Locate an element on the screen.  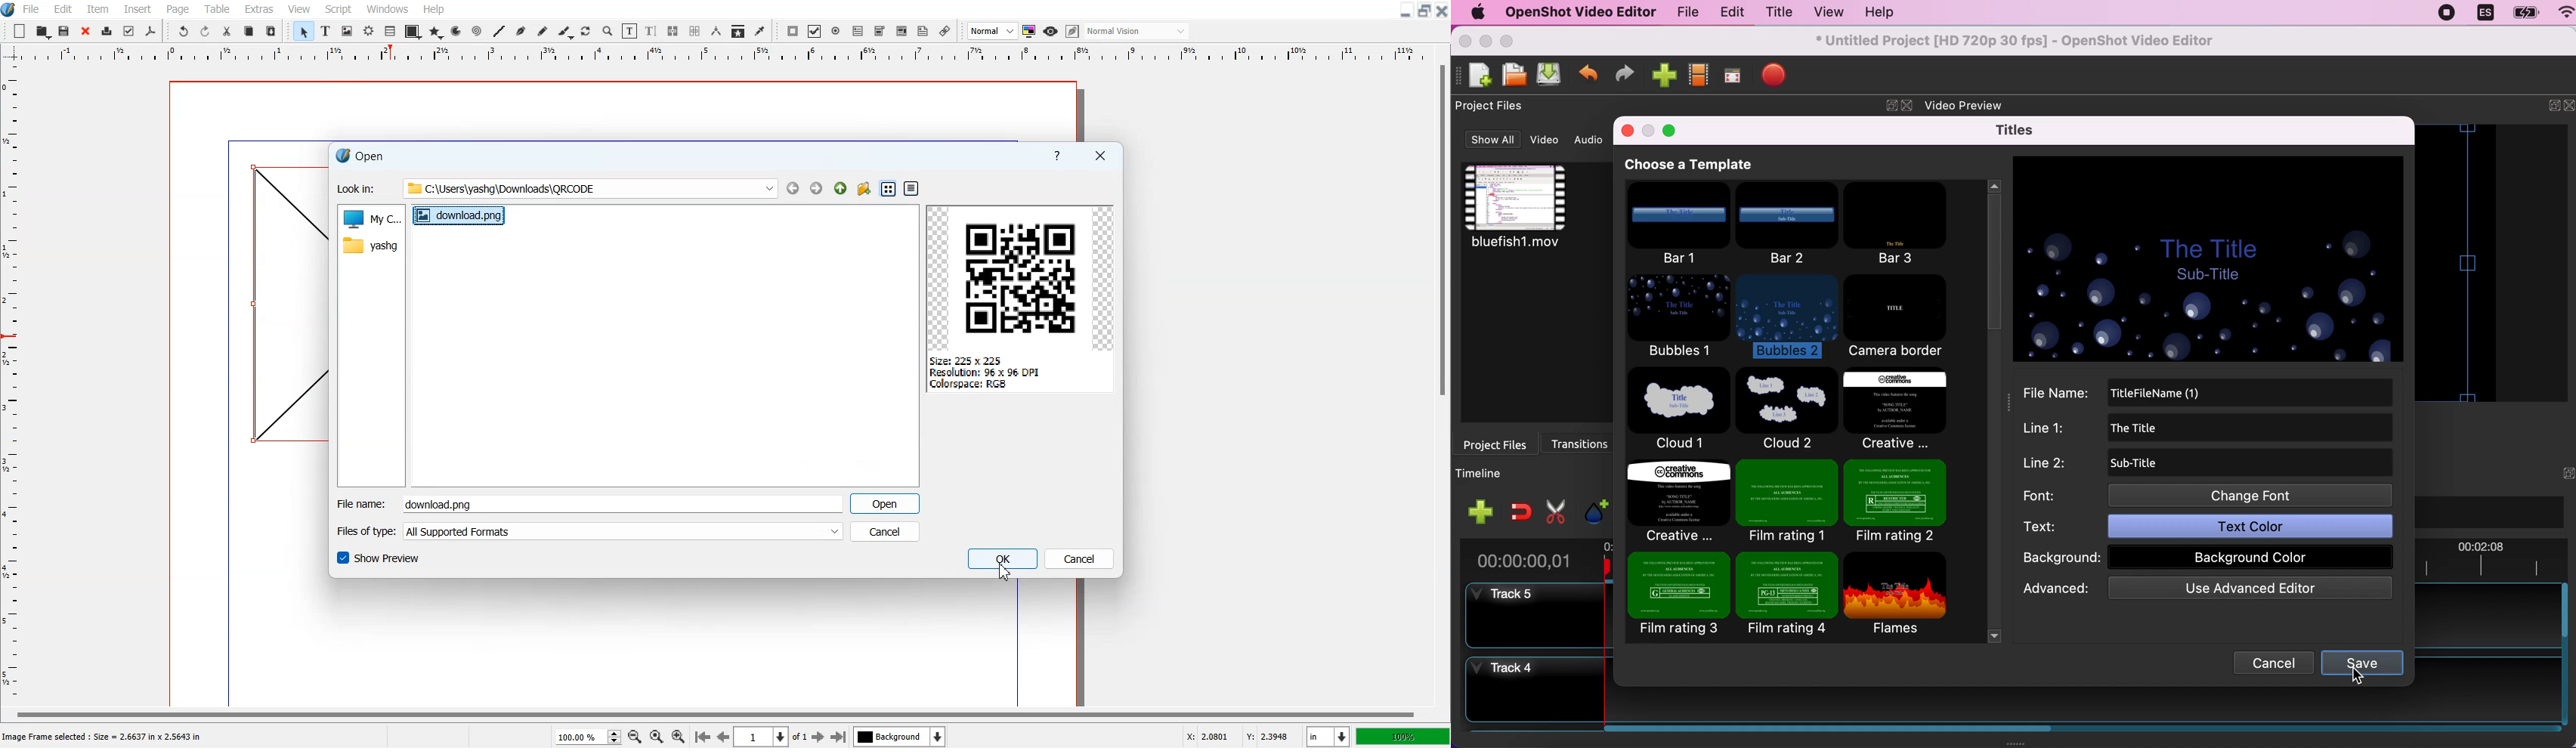
Spiral is located at coordinates (476, 30).